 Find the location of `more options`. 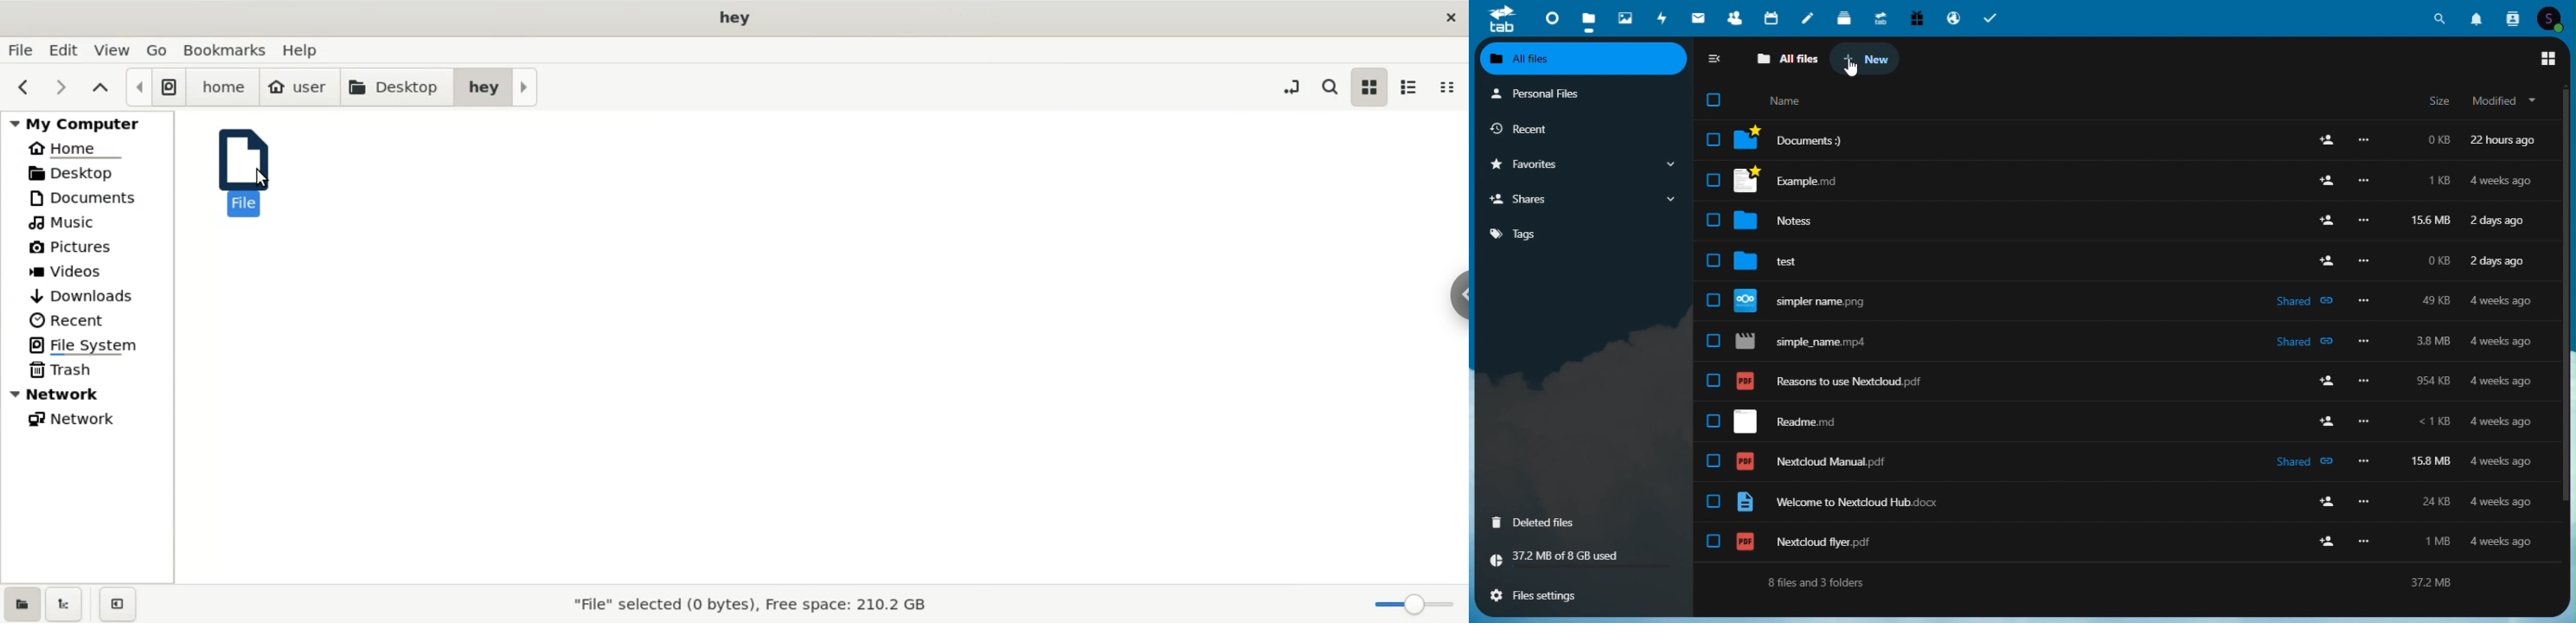

more options is located at coordinates (2367, 543).